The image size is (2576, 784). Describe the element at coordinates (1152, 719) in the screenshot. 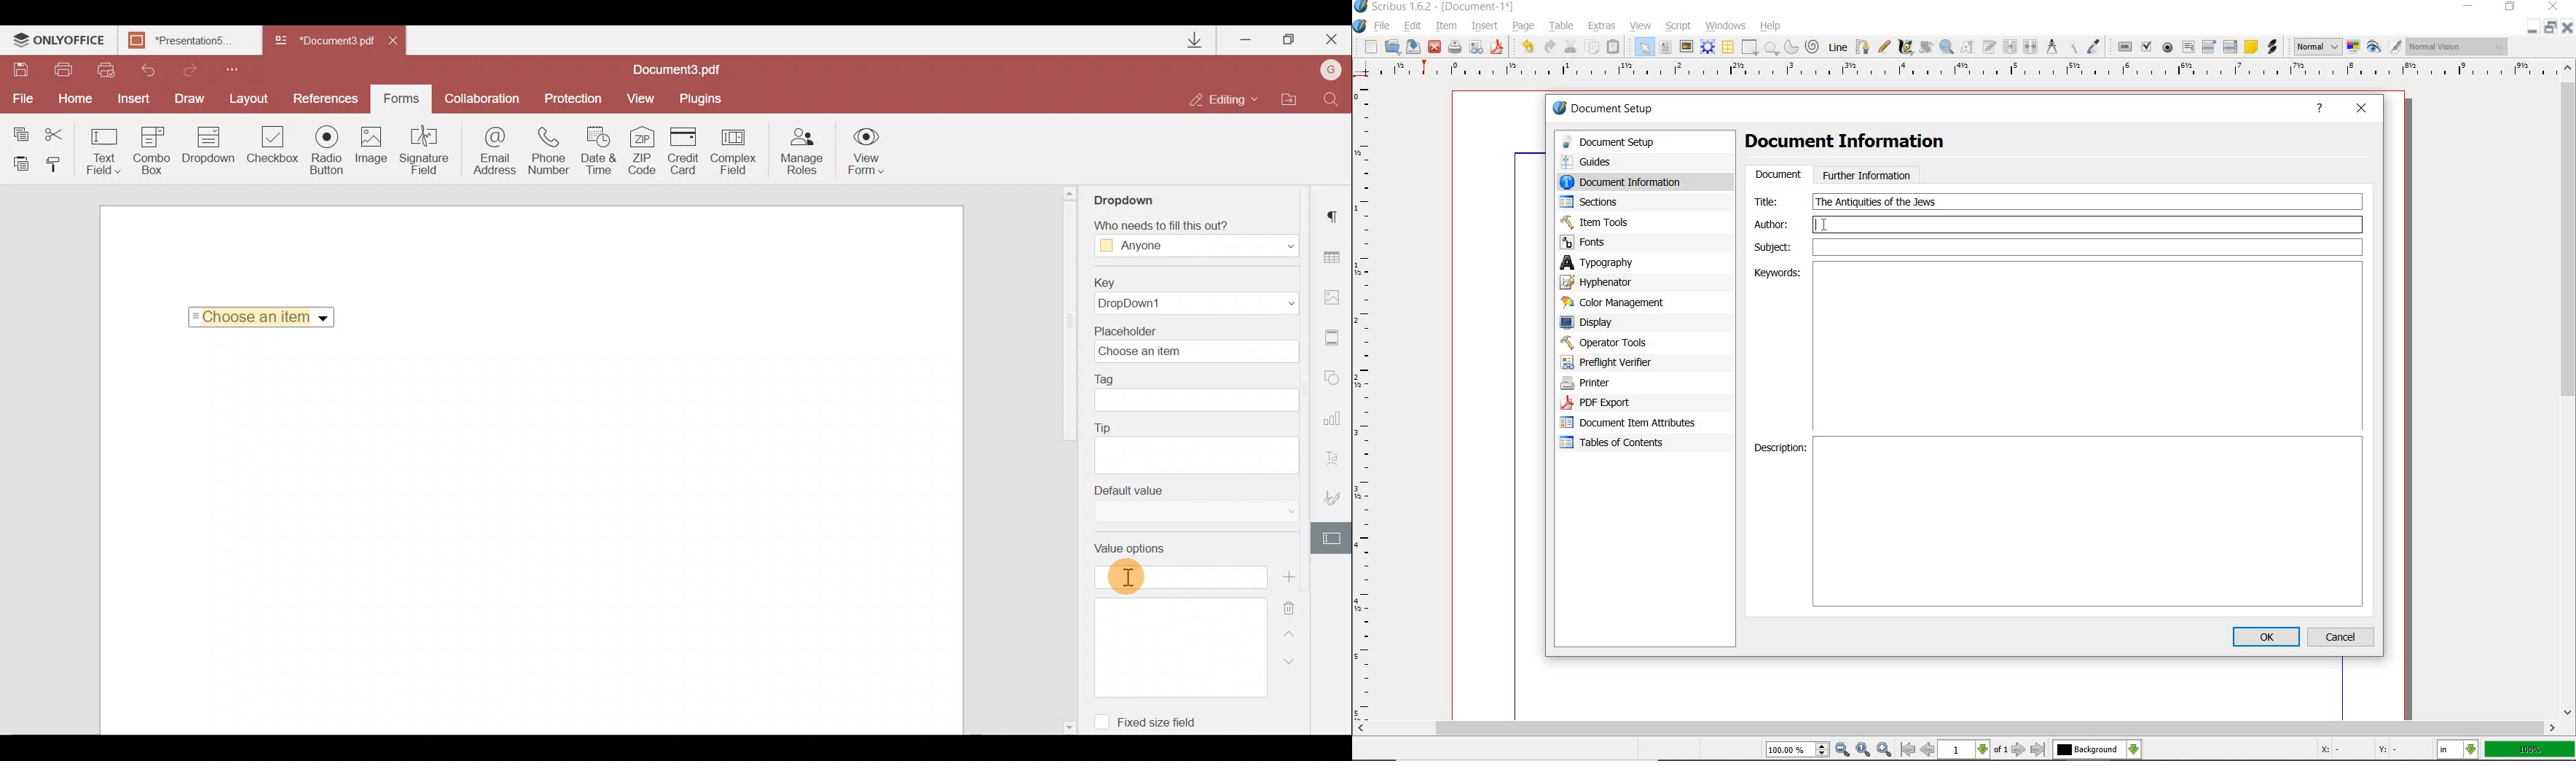

I see `Fixed size field` at that location.